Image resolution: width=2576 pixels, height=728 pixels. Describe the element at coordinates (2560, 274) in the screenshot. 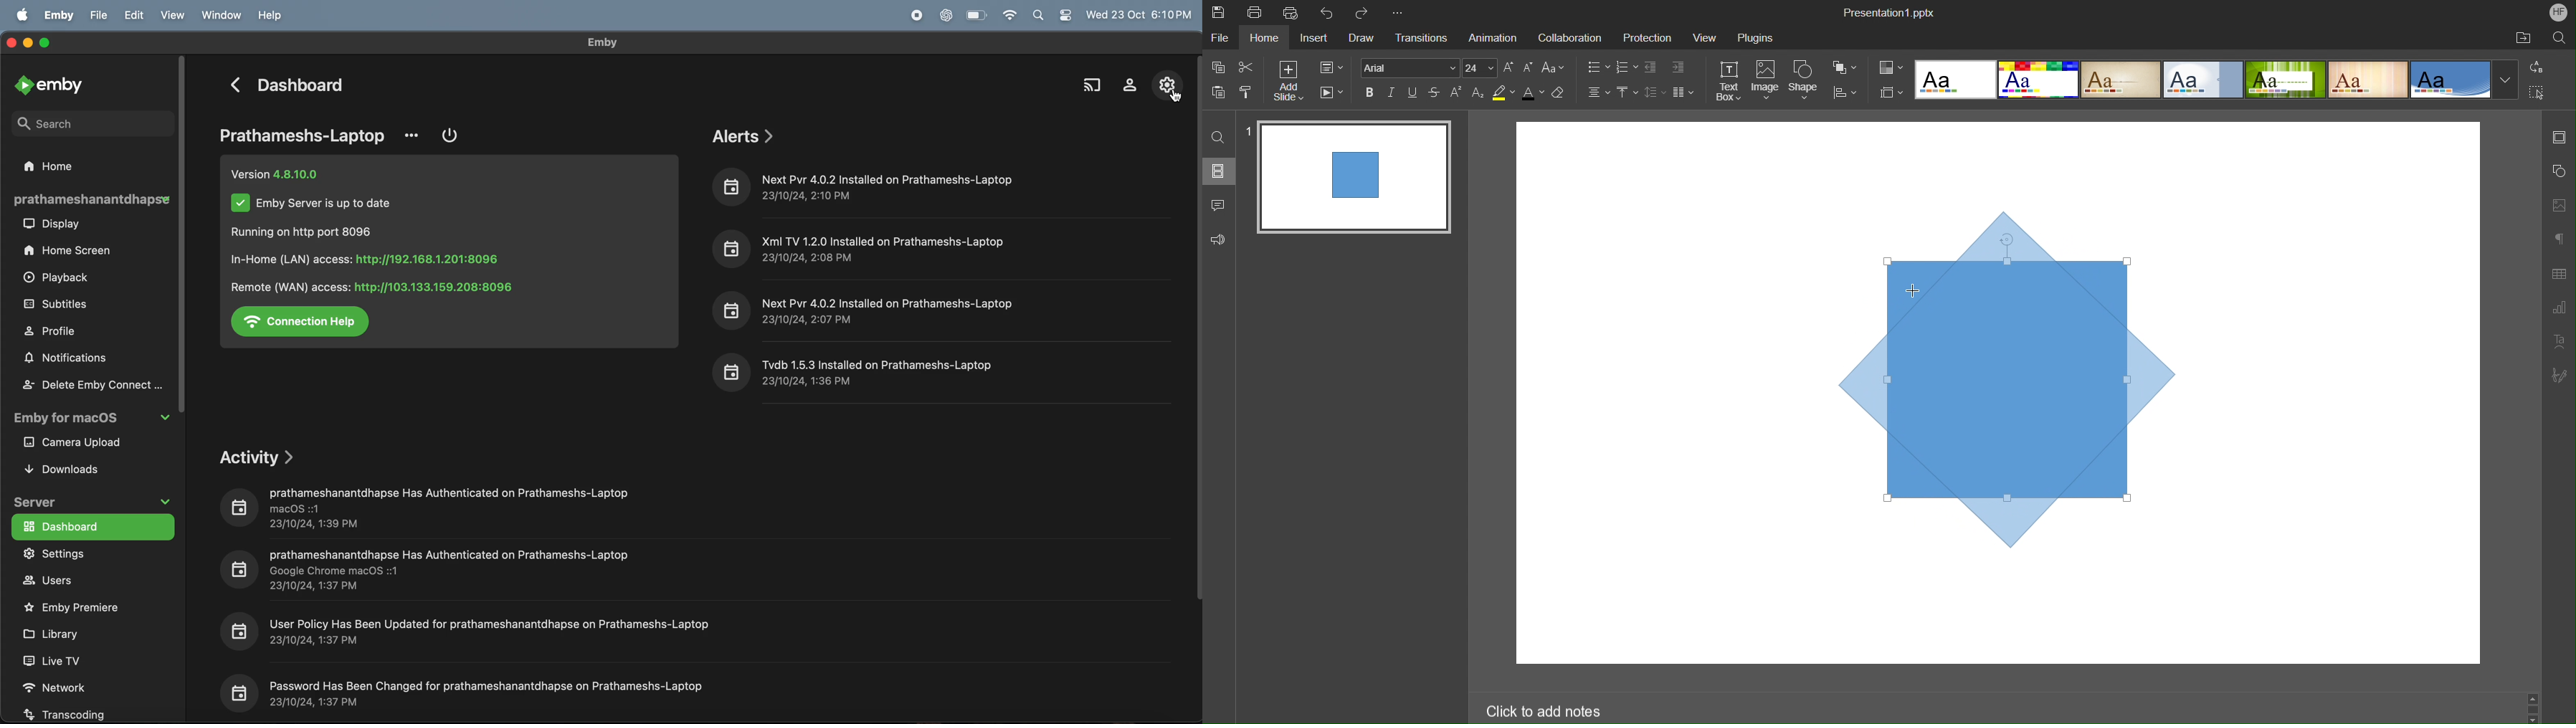

I see `Table` at that location.